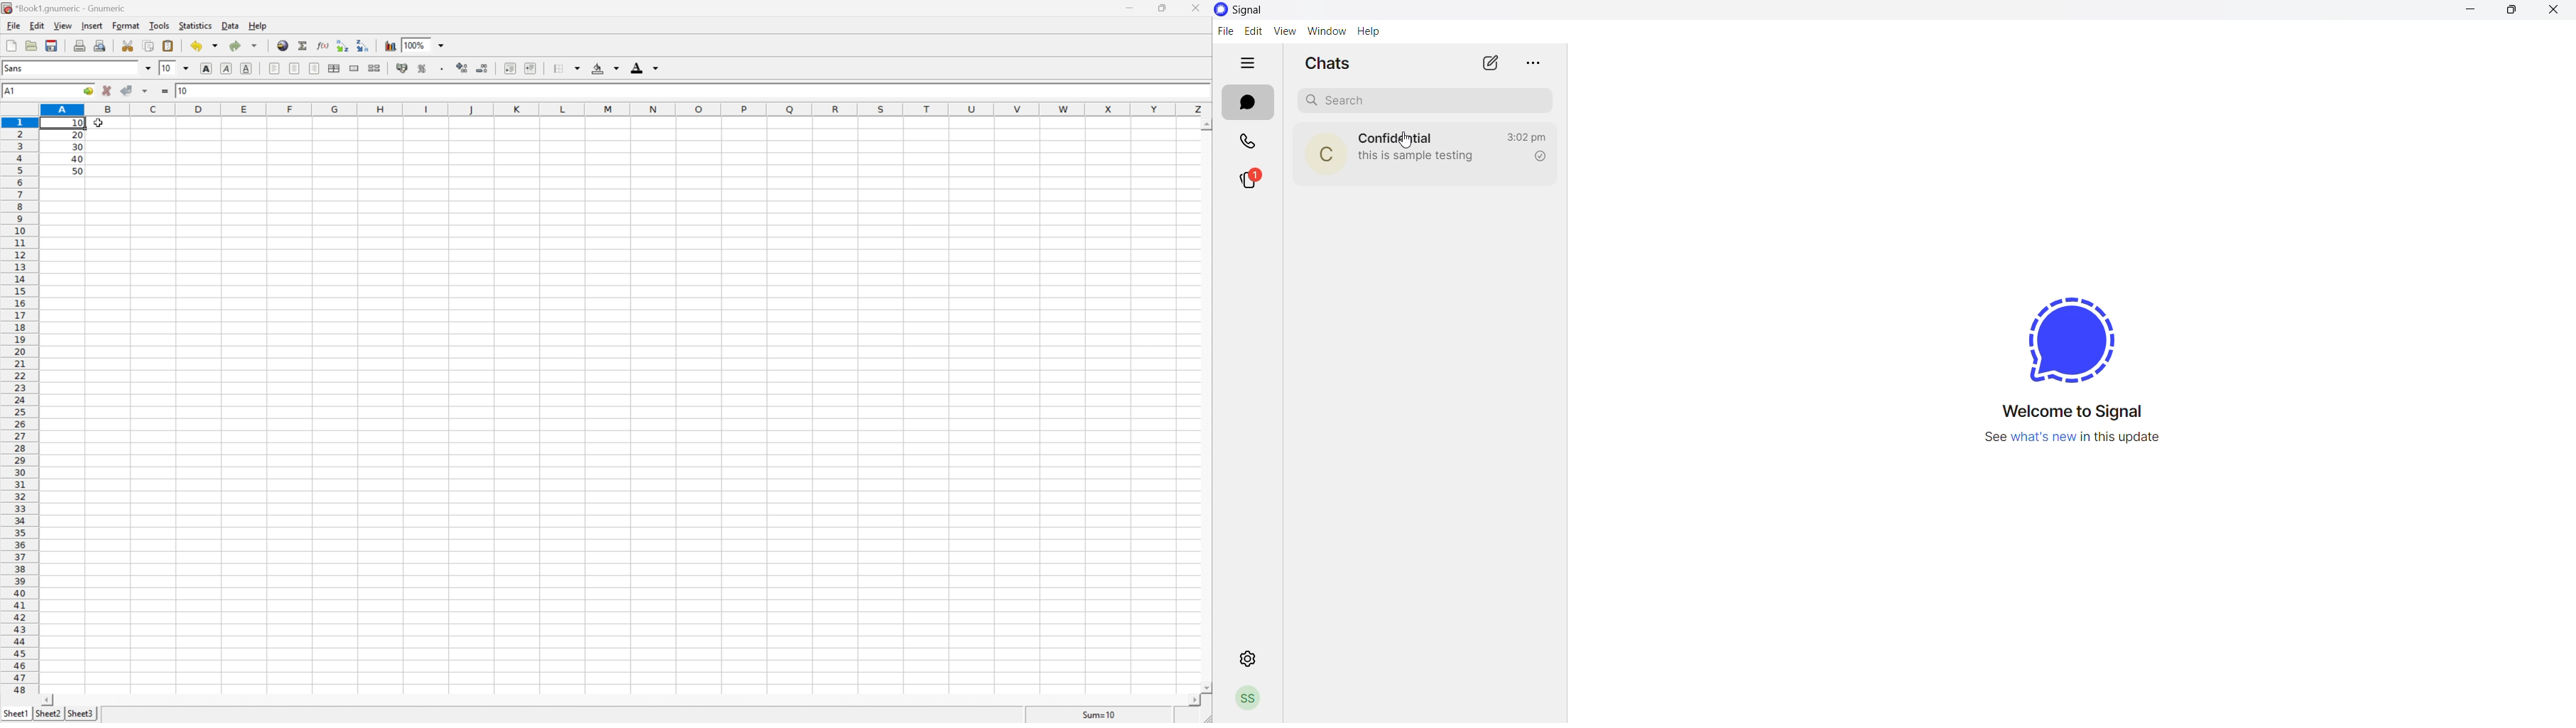 This screenshot has height=728, width=2576. What do you see at coordinates (1536, 63) in the screenshot?
I see `more options` at bounding box center [1536, 63].